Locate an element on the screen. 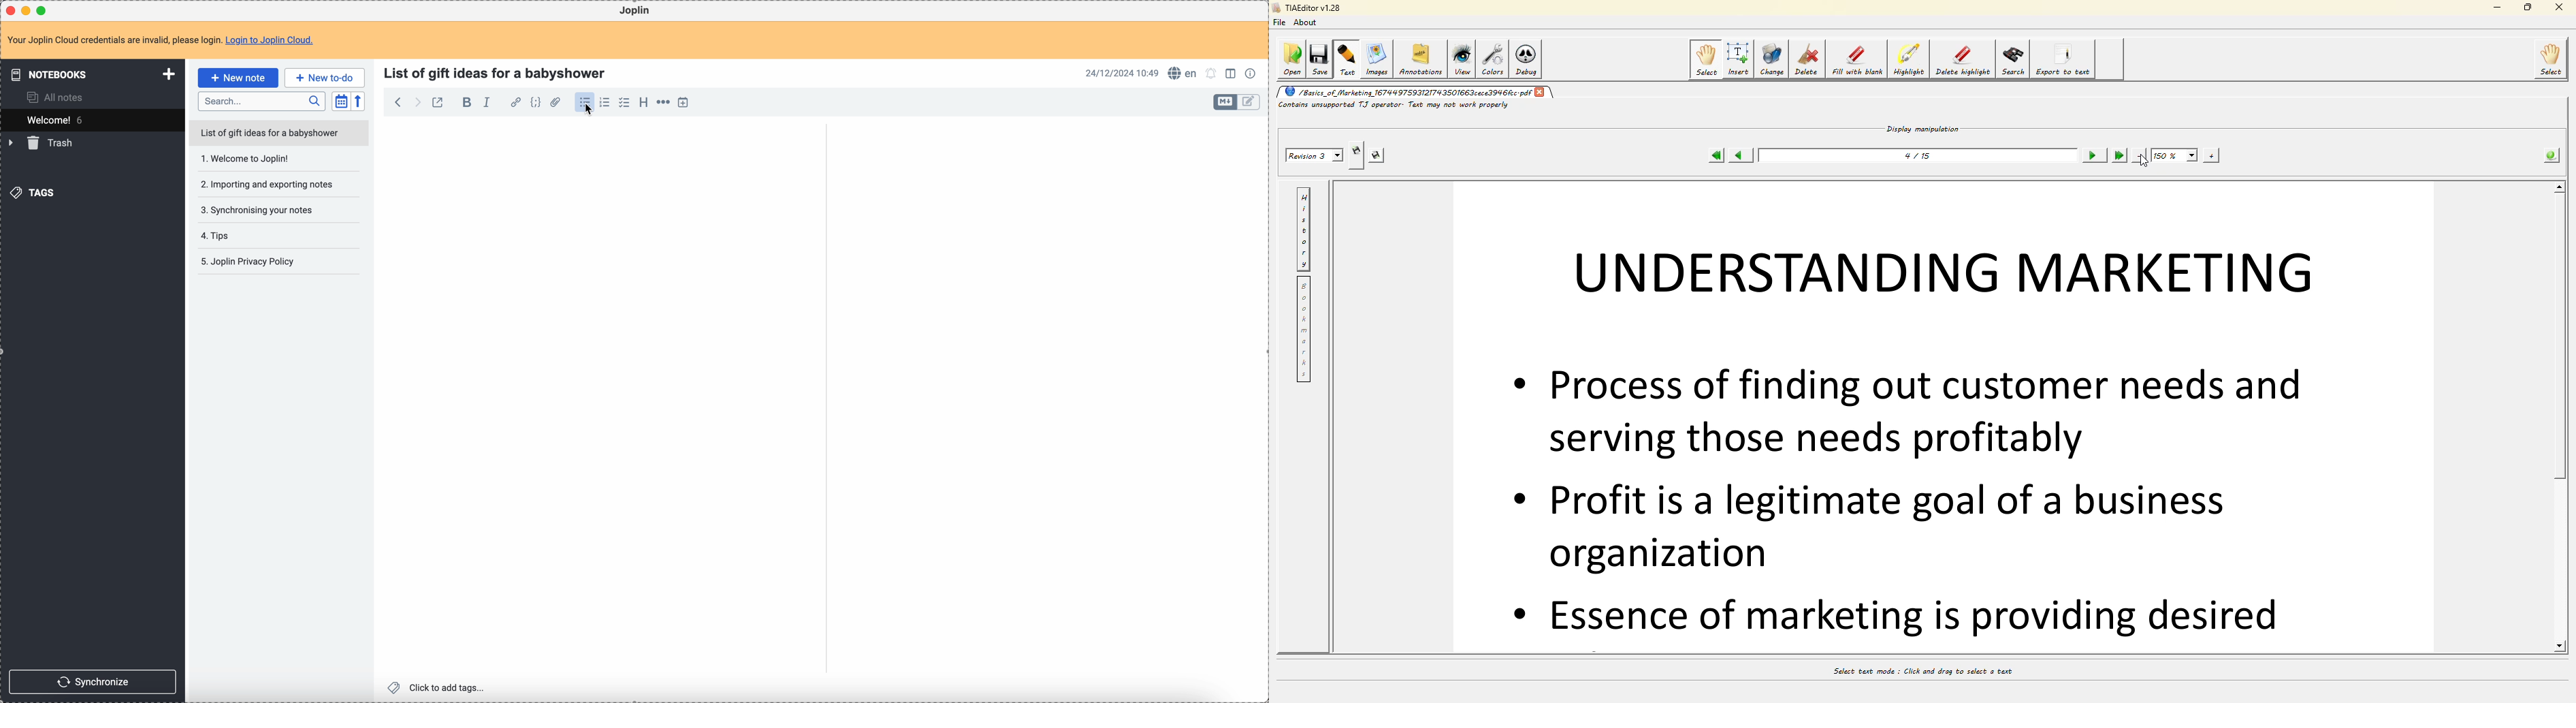 The image size is (2576, 728). title is located at coordinates (497, 71).